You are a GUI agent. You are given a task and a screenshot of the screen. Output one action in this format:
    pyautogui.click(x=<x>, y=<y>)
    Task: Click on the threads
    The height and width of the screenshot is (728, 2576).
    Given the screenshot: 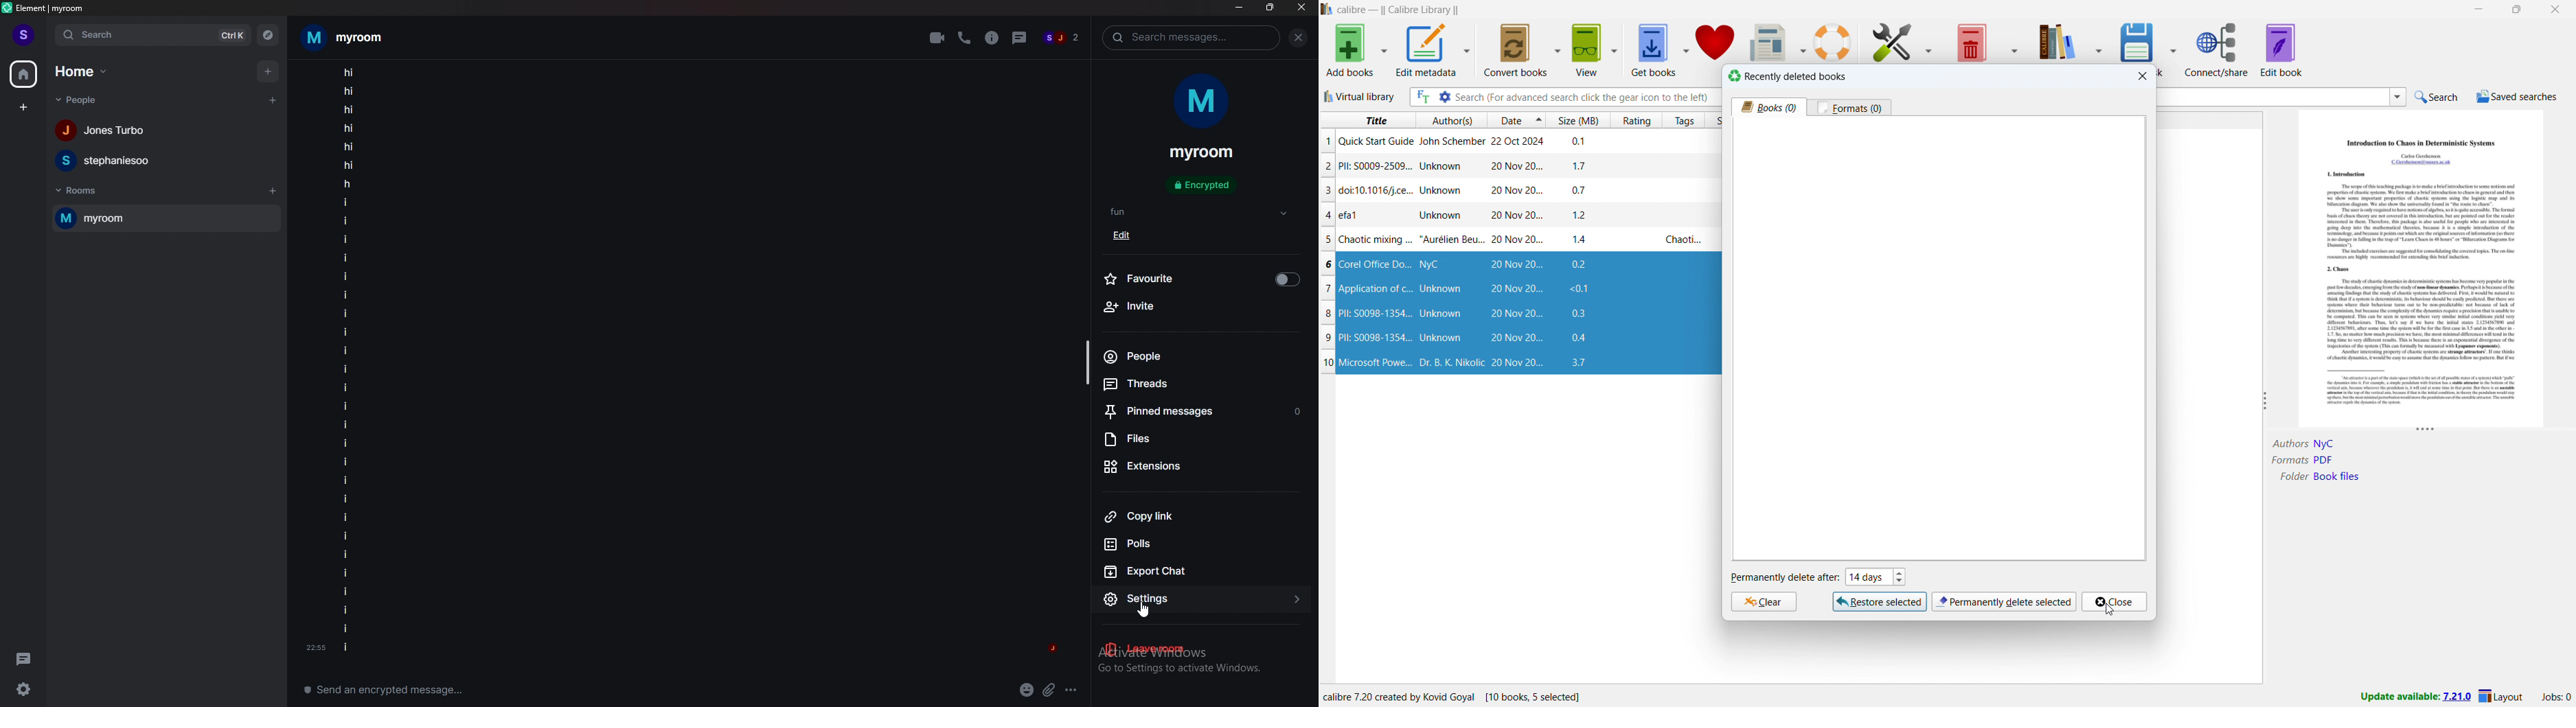 What is the action you would take?
    pyautogui.click(x=1195, y=383)
    